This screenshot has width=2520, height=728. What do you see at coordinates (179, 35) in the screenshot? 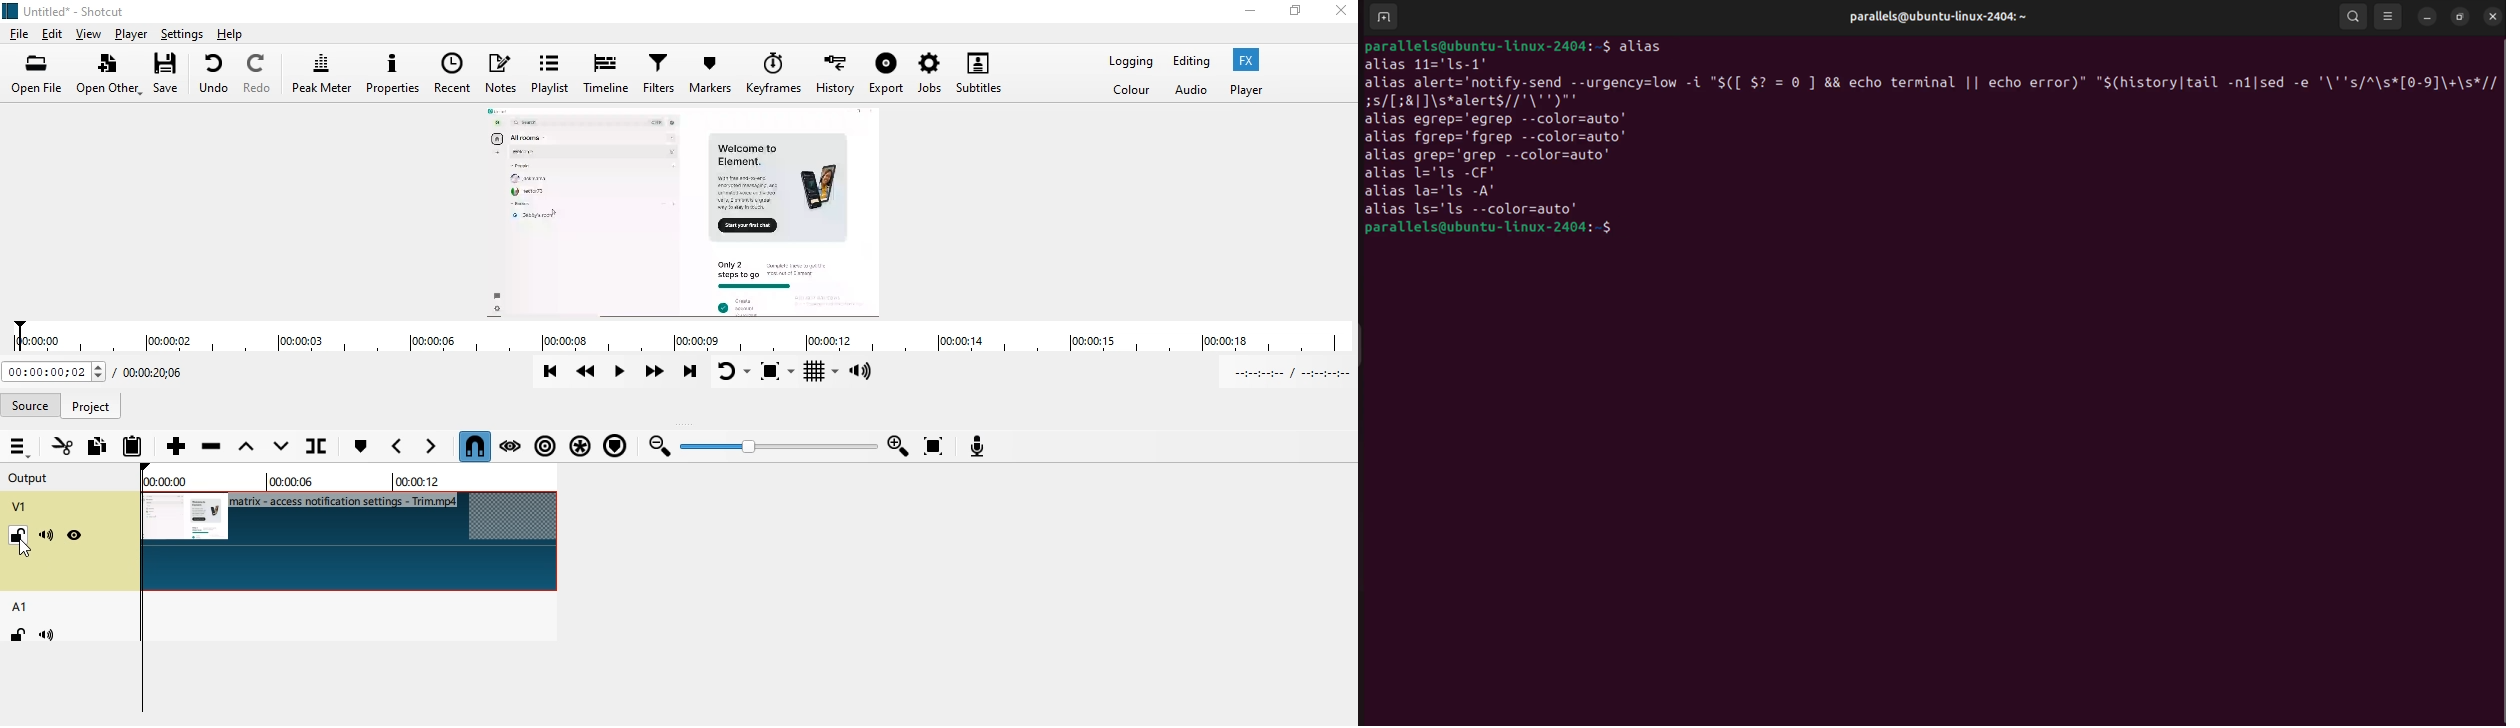
I see `settings` at bounding box center [179, 35].